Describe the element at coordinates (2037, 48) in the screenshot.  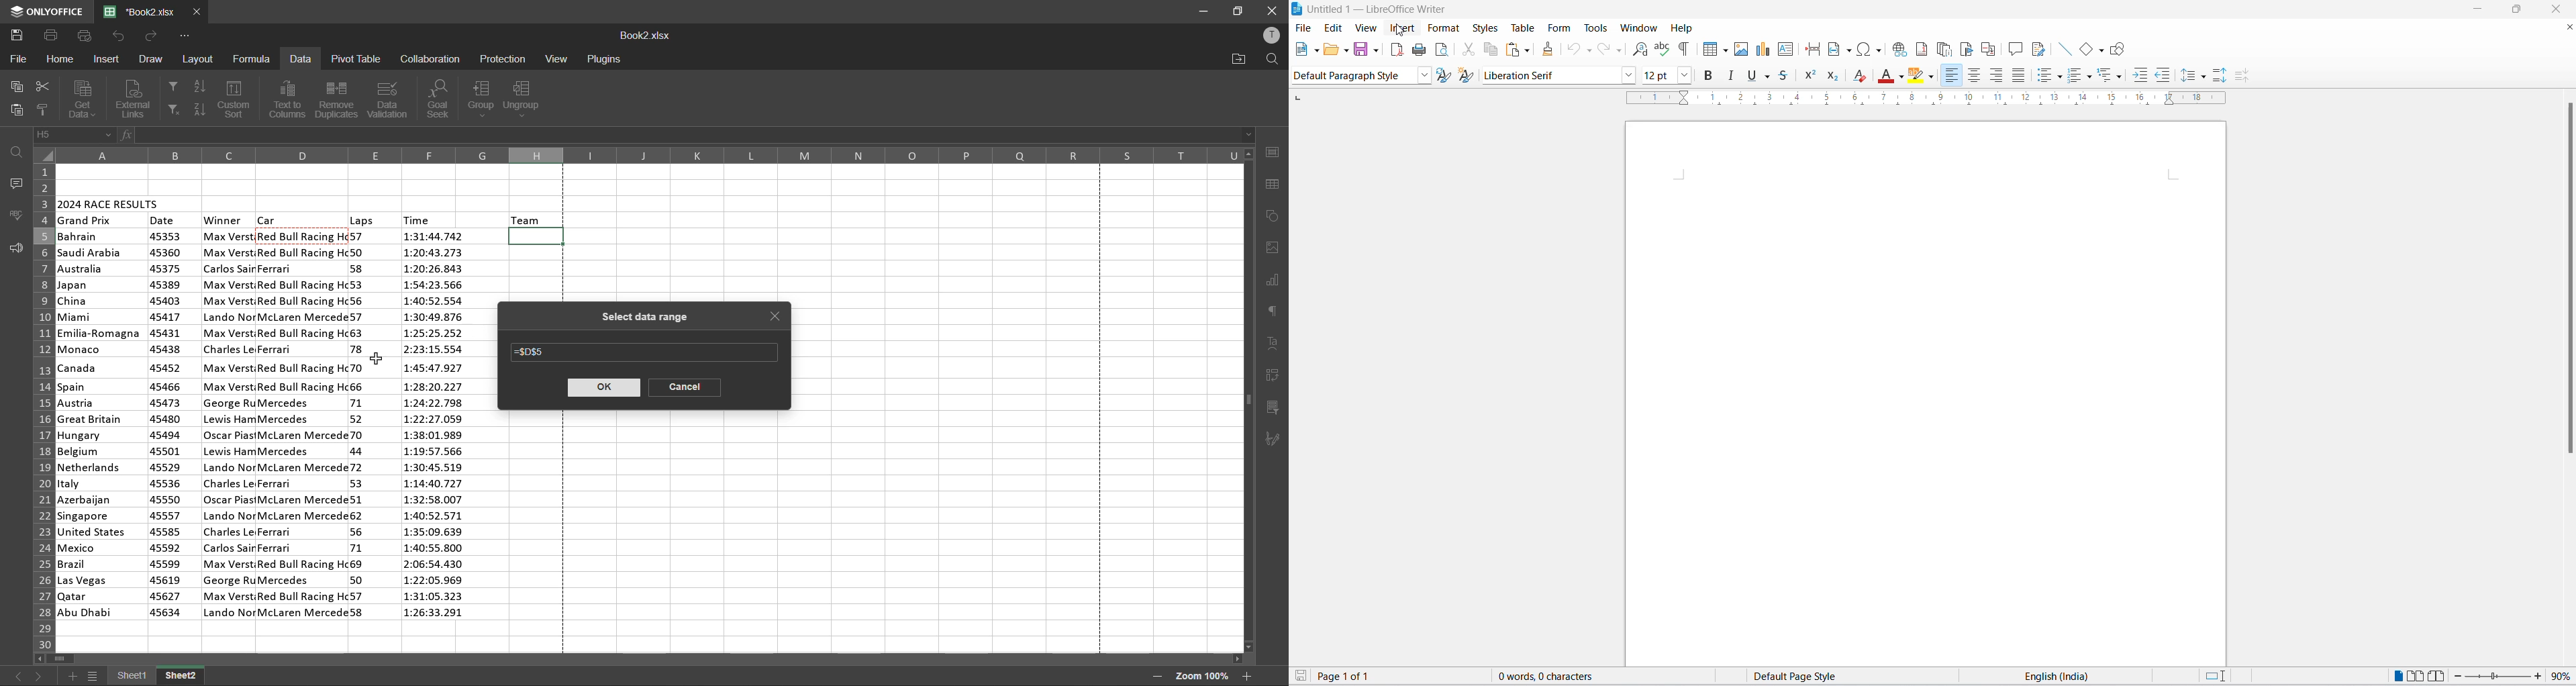
I see `show track changes functions` at that location.